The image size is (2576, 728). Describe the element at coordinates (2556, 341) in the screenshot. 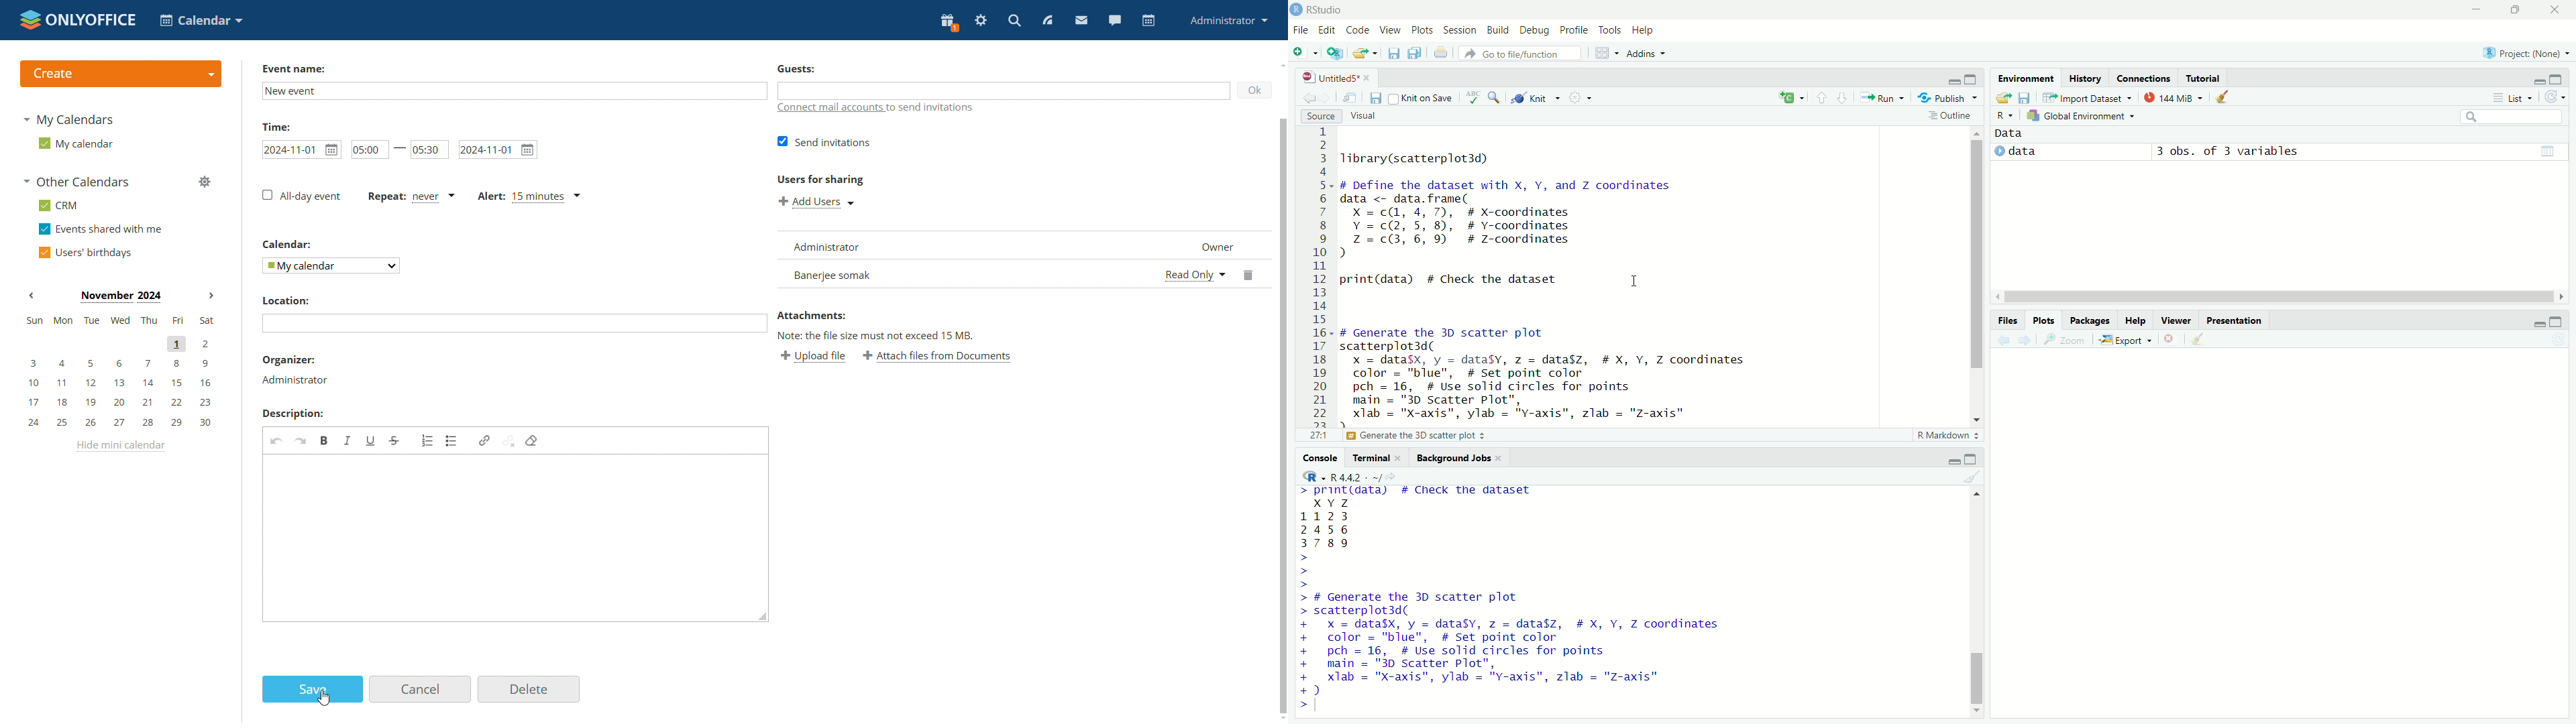

I see `Refresh current plot` at that location.